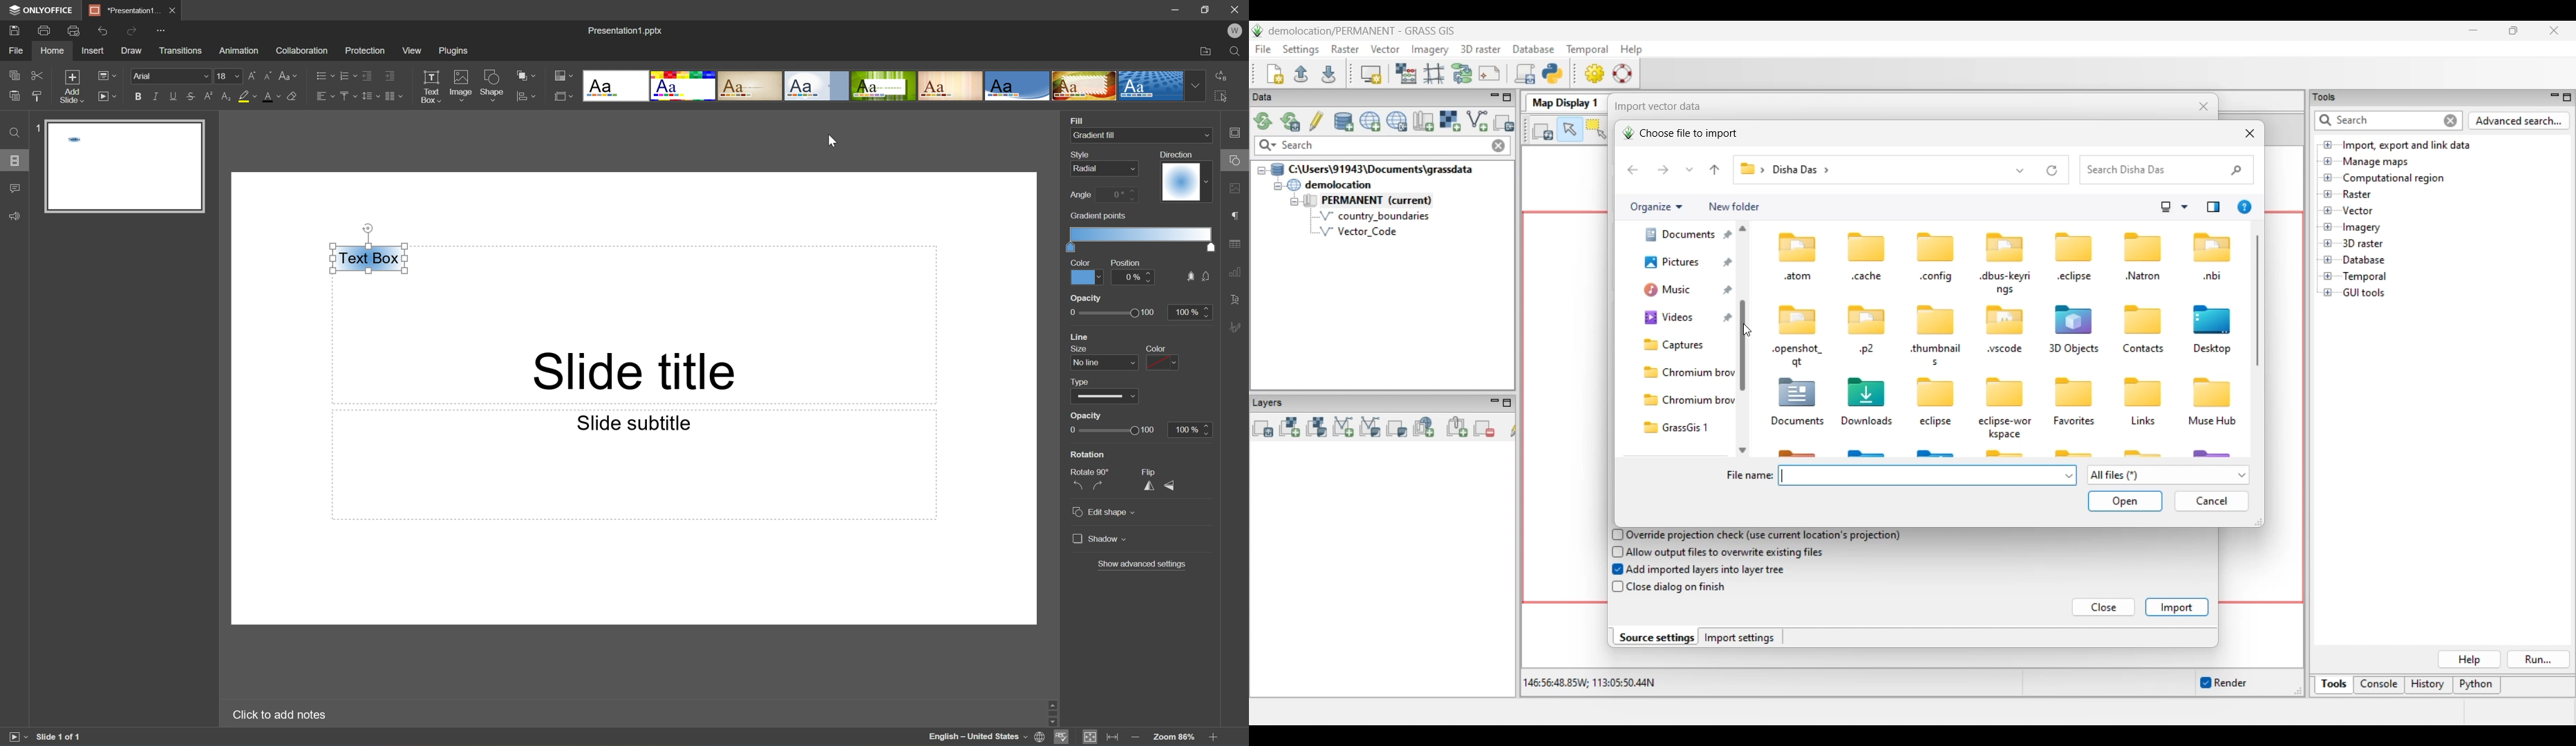 The height and width of the screenshot is (756, 2576). I want to click on Text Box, so click(429, 86).